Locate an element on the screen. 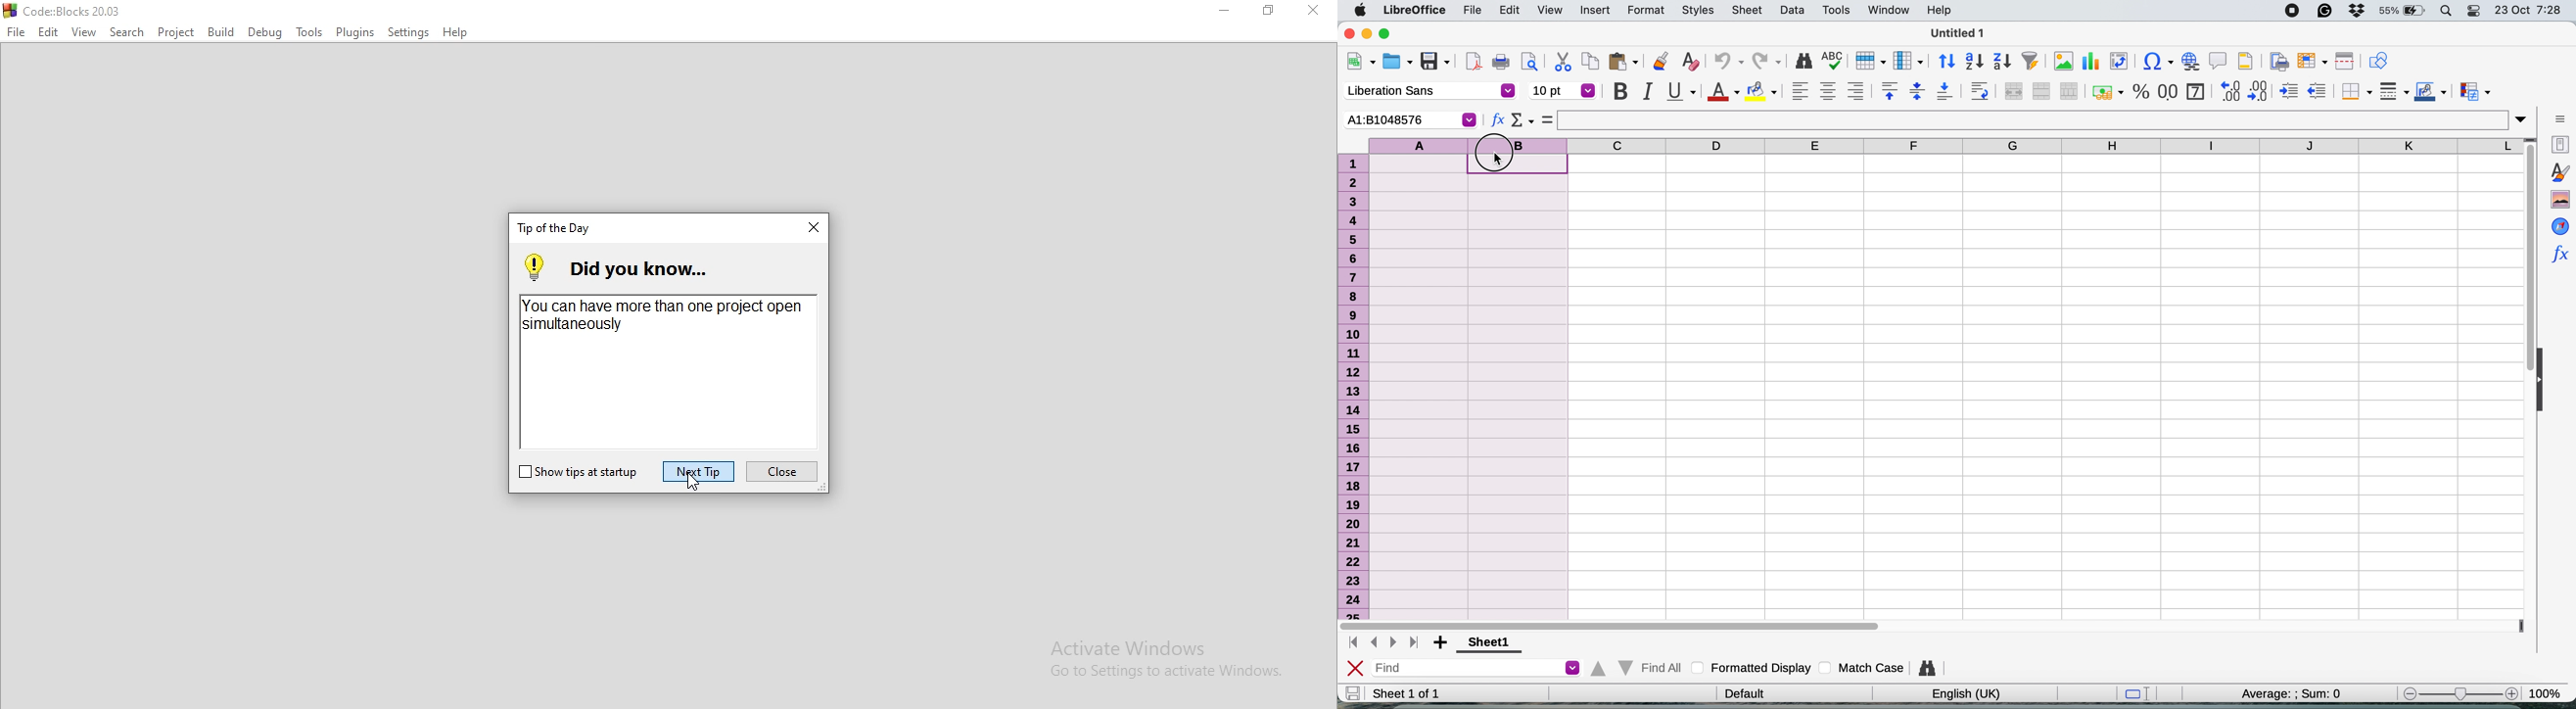 The width and height of the screenshot is (2576, 728). close is located at coordinates (809, 228).